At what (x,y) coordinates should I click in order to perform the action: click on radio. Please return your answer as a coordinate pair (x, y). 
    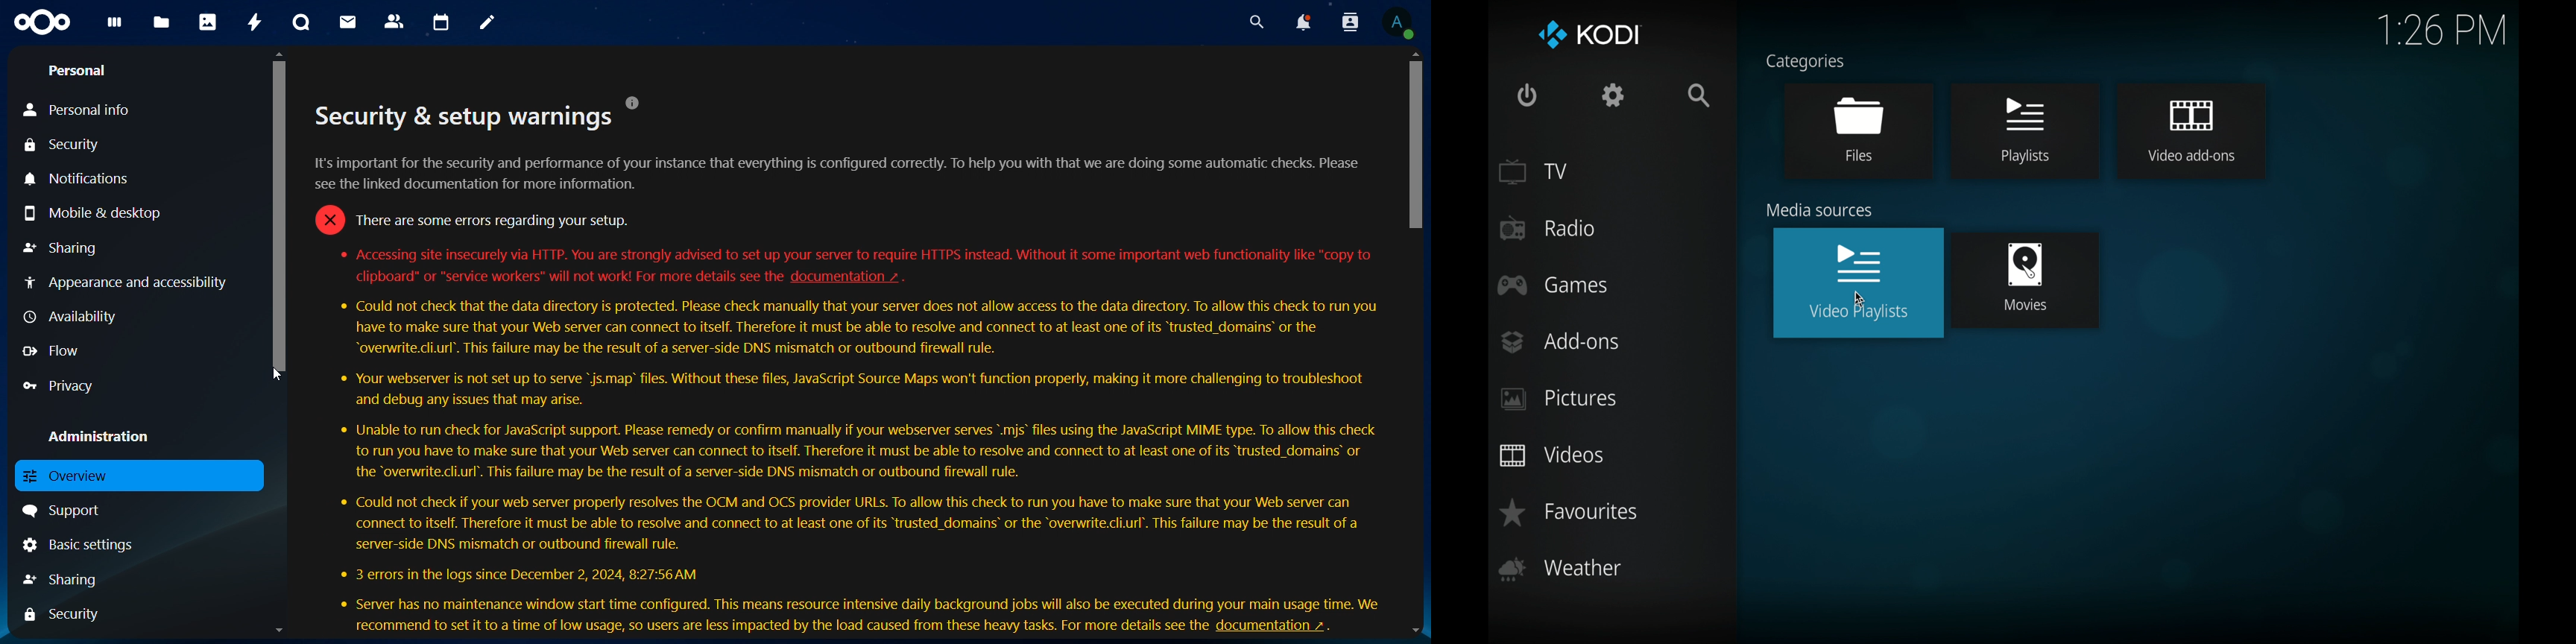
    Looking at the image, I should click on (1549, 229).